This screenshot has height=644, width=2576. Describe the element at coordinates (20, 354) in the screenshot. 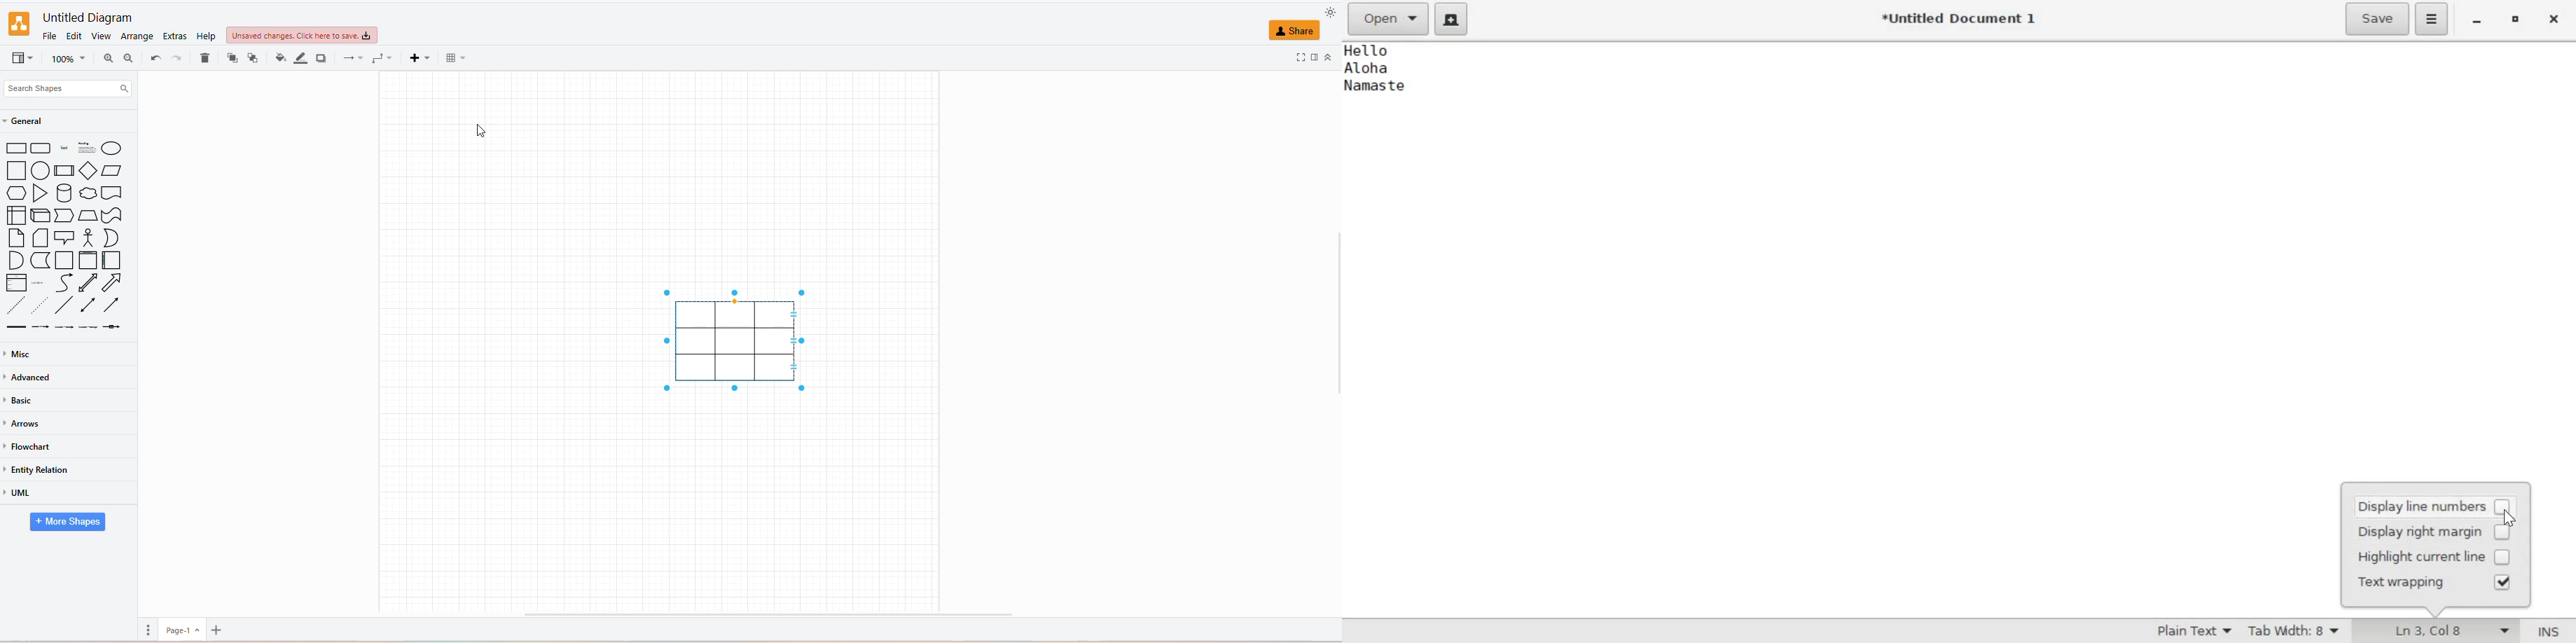

I see `miscellaneous` at that location.